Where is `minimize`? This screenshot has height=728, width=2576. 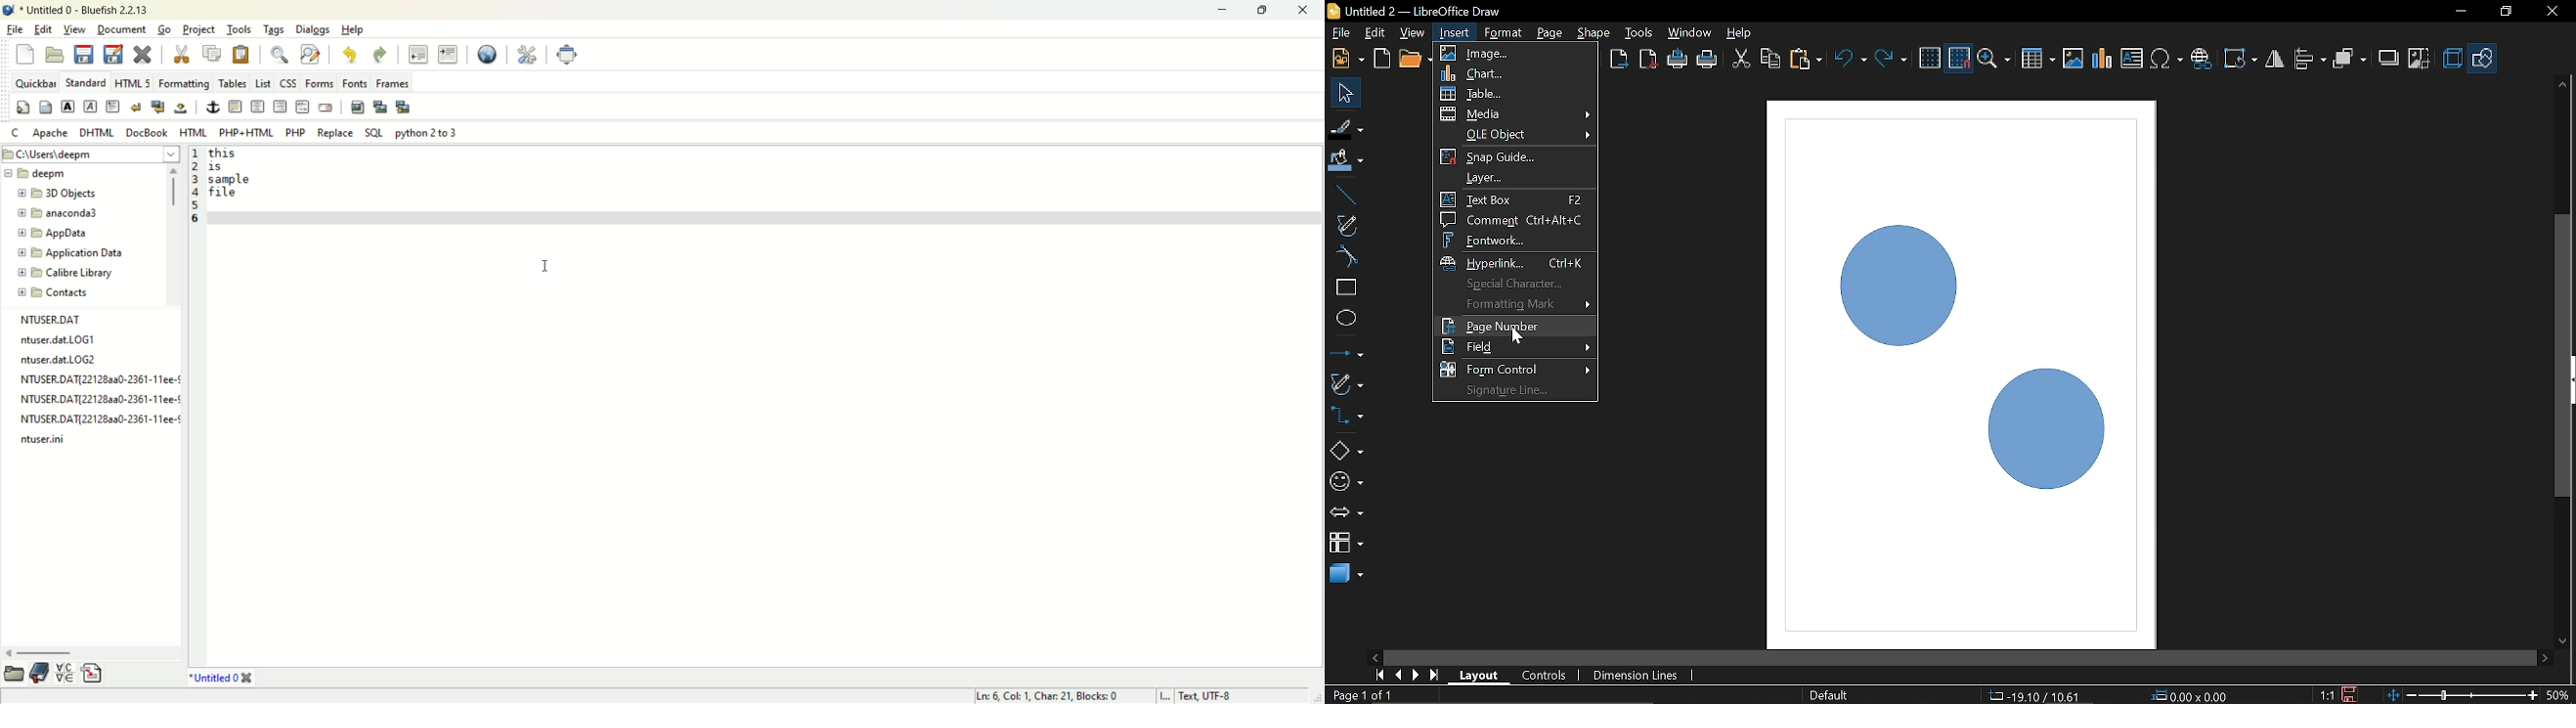 minimize is located at coordinates (1227, 10).